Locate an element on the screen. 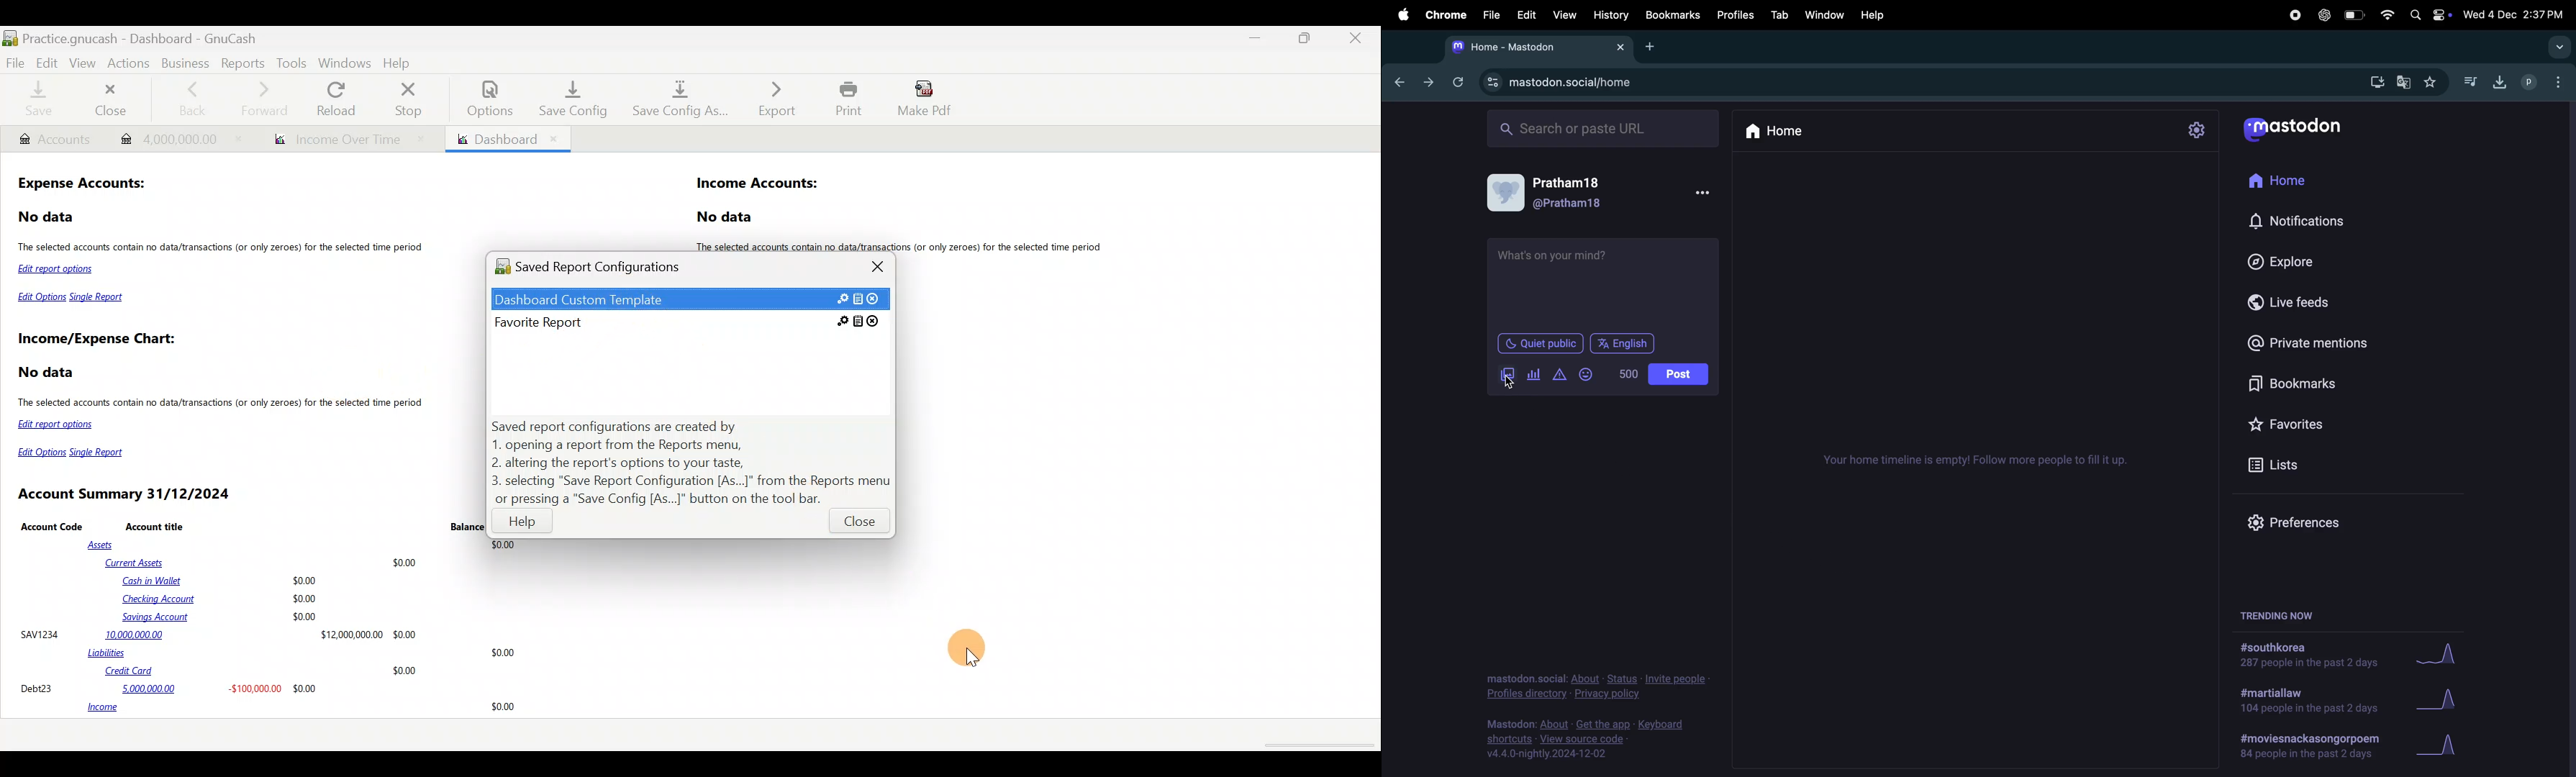 The height and width of the screenshot is (784, 2576). Favorite Report SE is located at coordinates (688, 324).